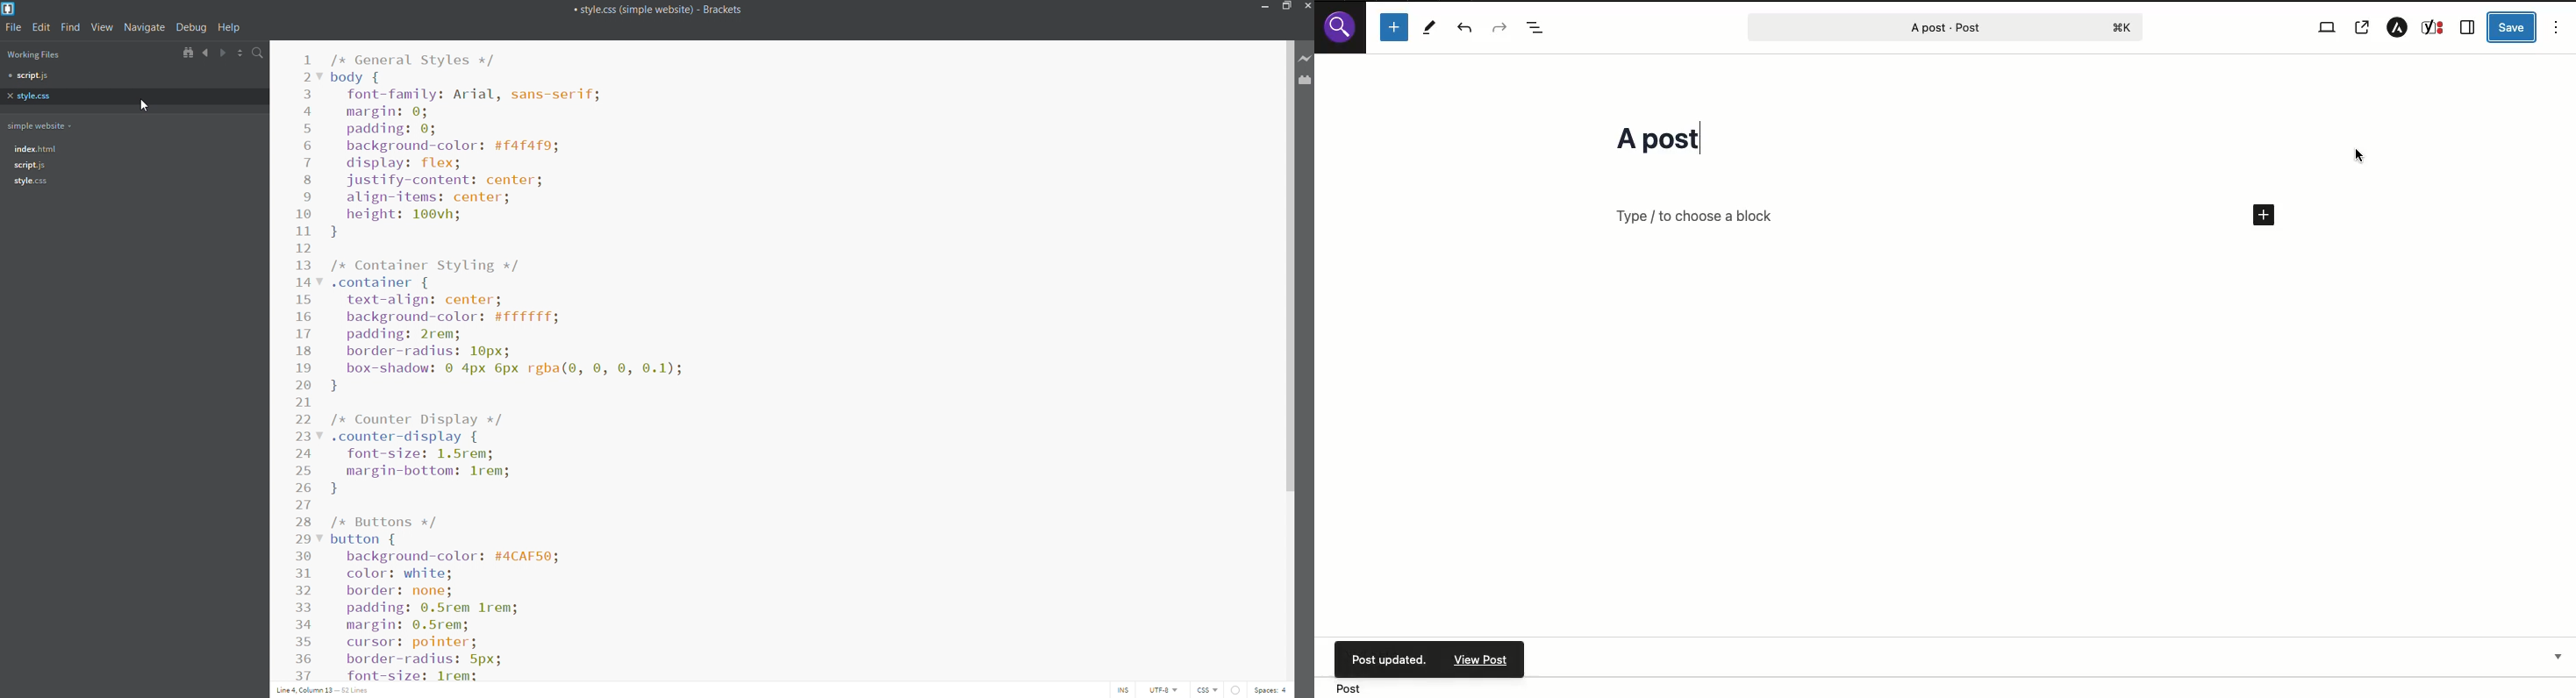 The image size is (2576, 700). Describe the element at coordinates (1261, 8) in the screenshot. I see `minimize` at that location.